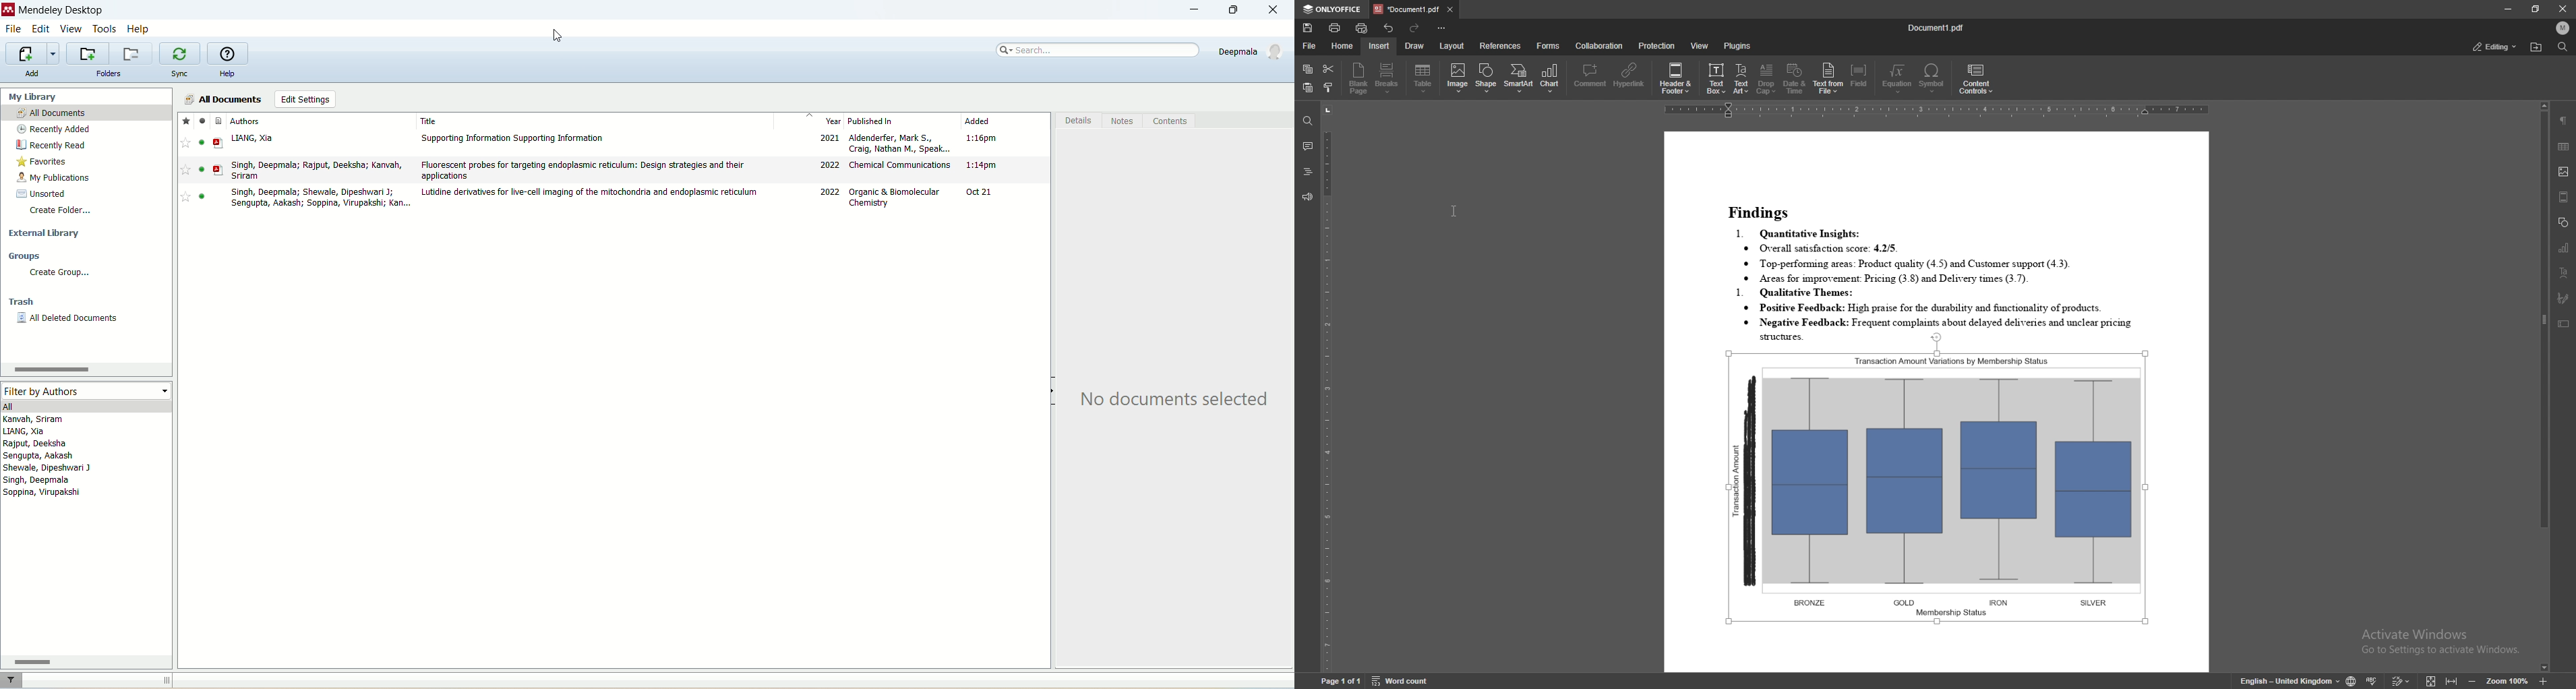 This screenshot has height=700, width=2576. I want to click on paragraph, so click(2564, 121).